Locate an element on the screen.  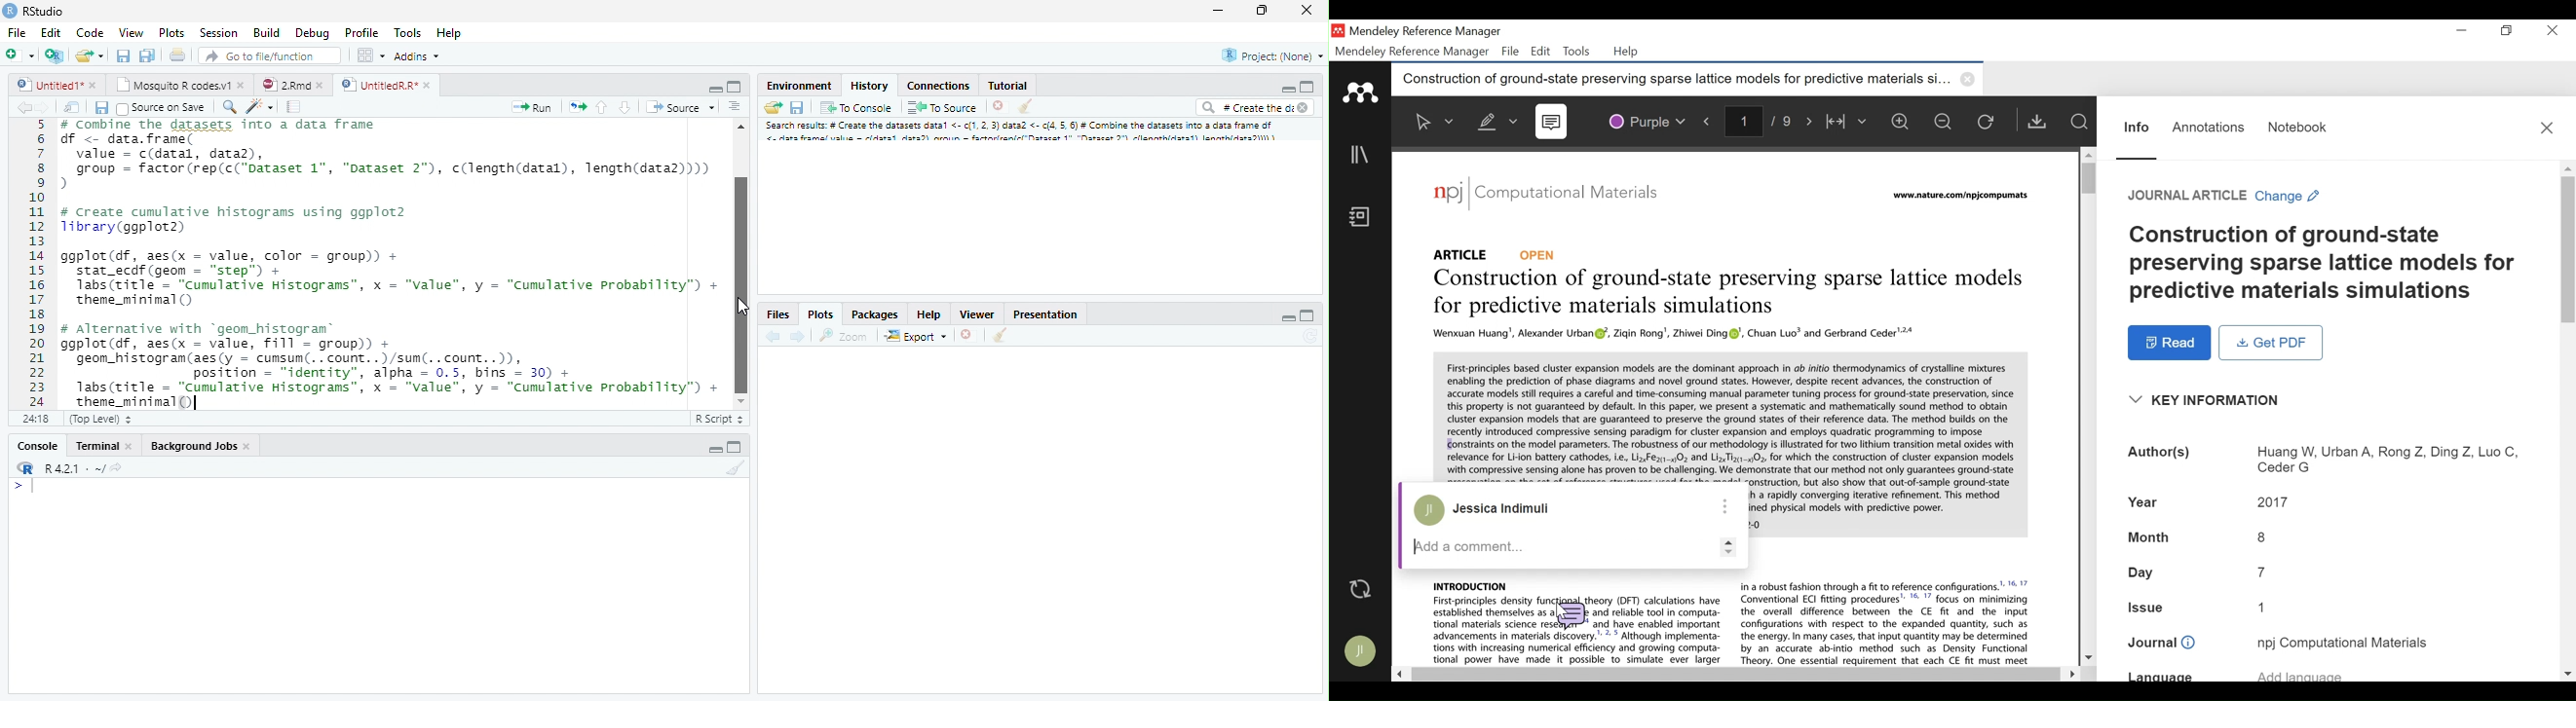
Alignment is located at coordinates (736, 110).